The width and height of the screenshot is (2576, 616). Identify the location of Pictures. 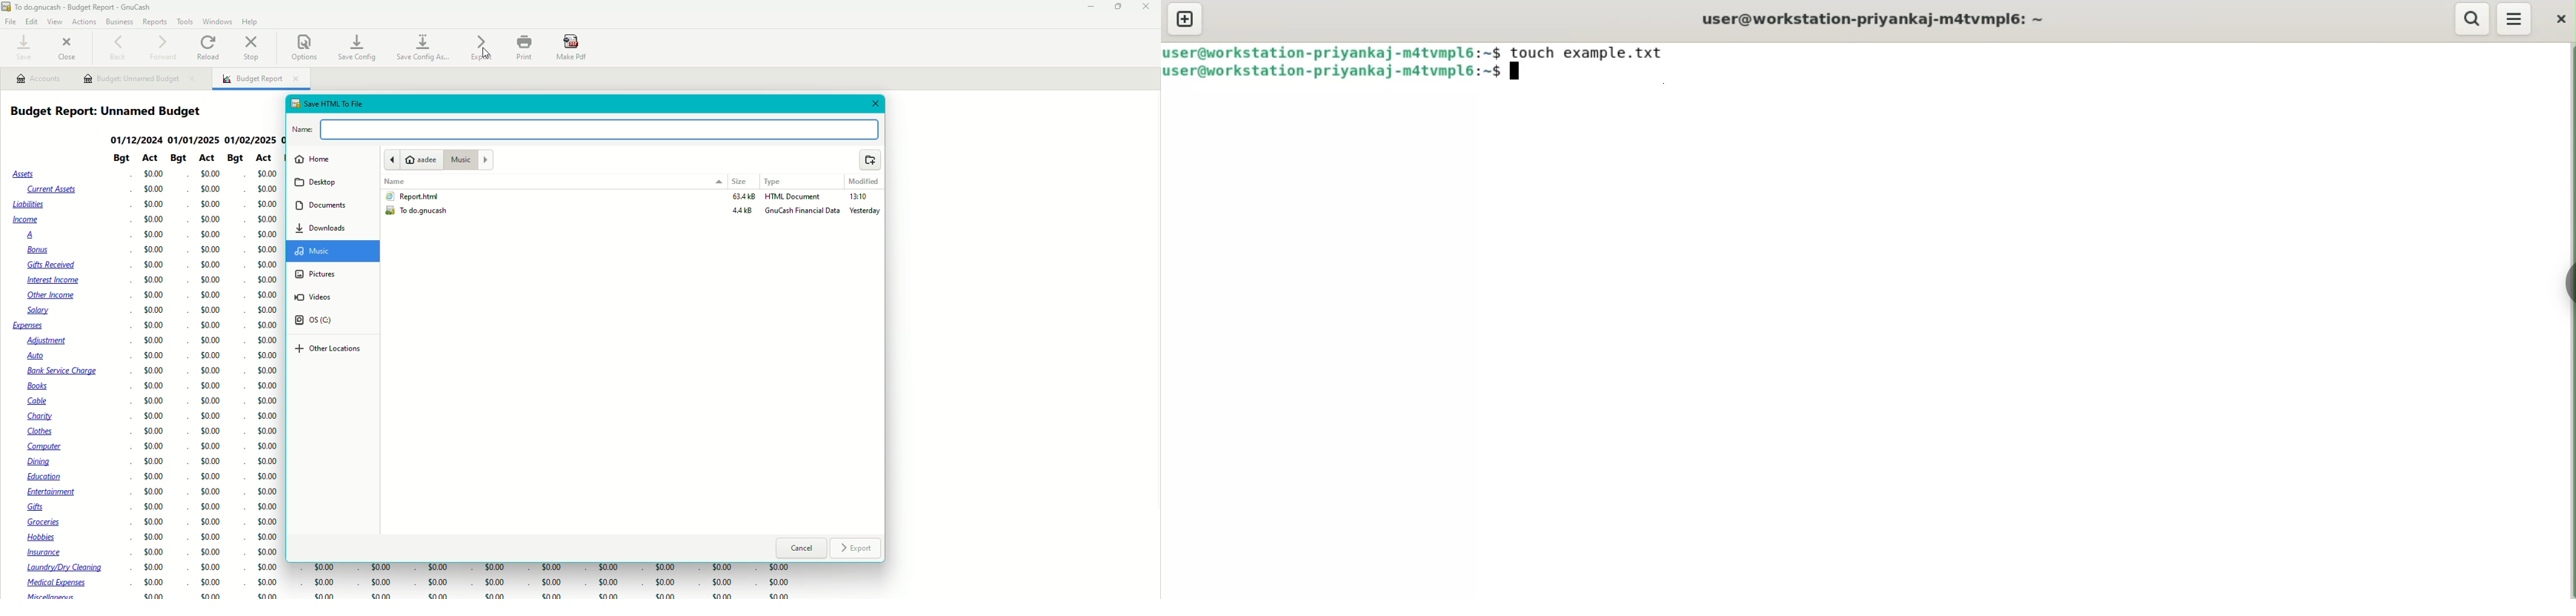
(316, 273).